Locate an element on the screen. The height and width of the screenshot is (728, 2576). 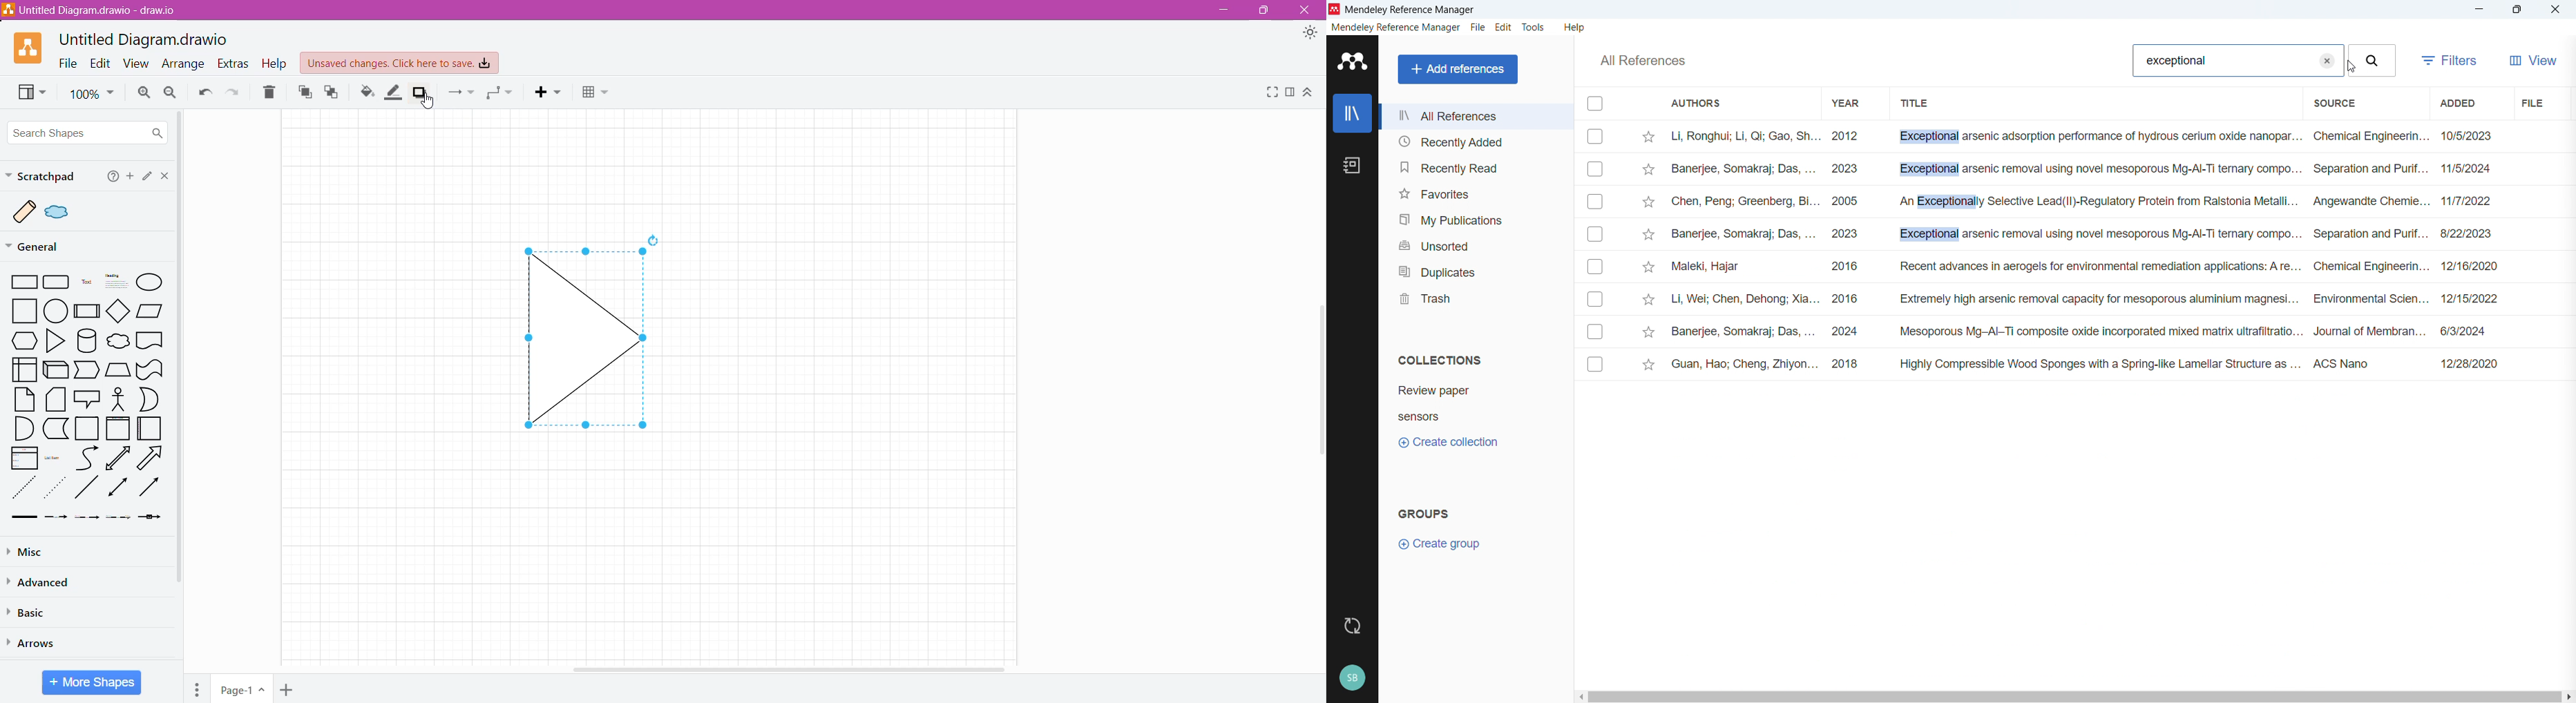
All references  is located at coordinates (1475, 116).